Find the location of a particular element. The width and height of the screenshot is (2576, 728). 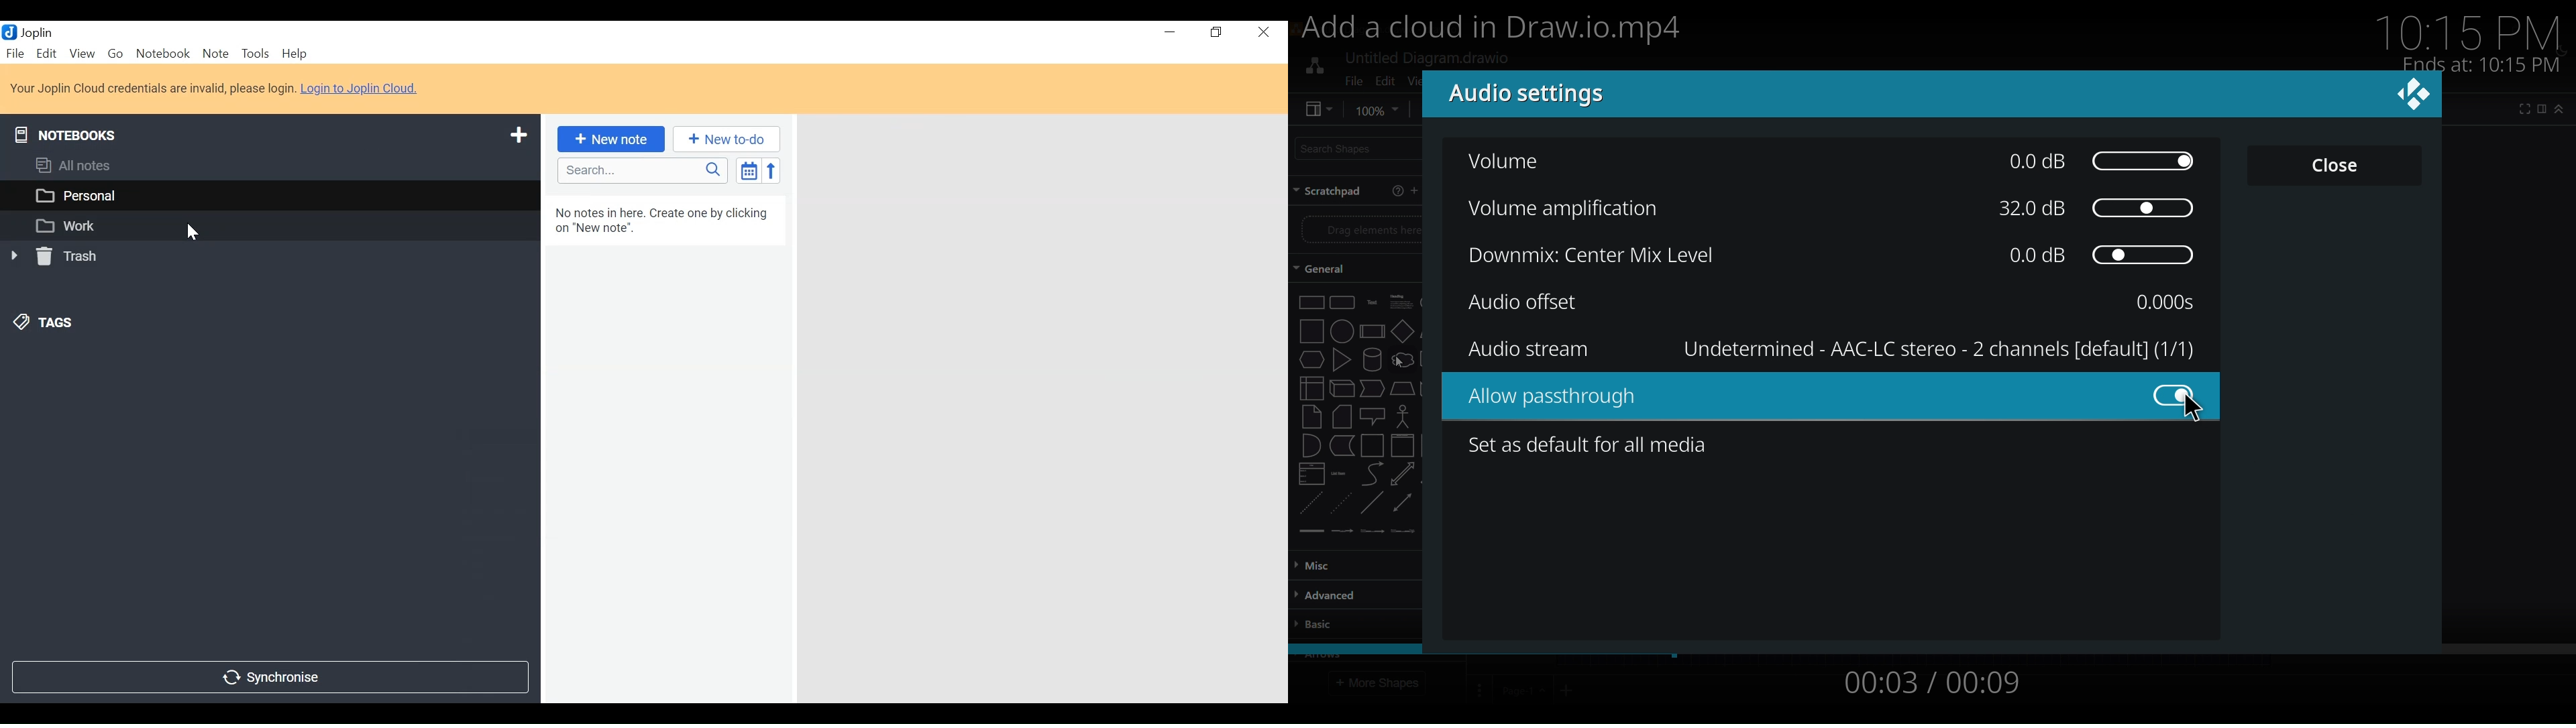

32.0dB is located at coordinates (2096, 209).